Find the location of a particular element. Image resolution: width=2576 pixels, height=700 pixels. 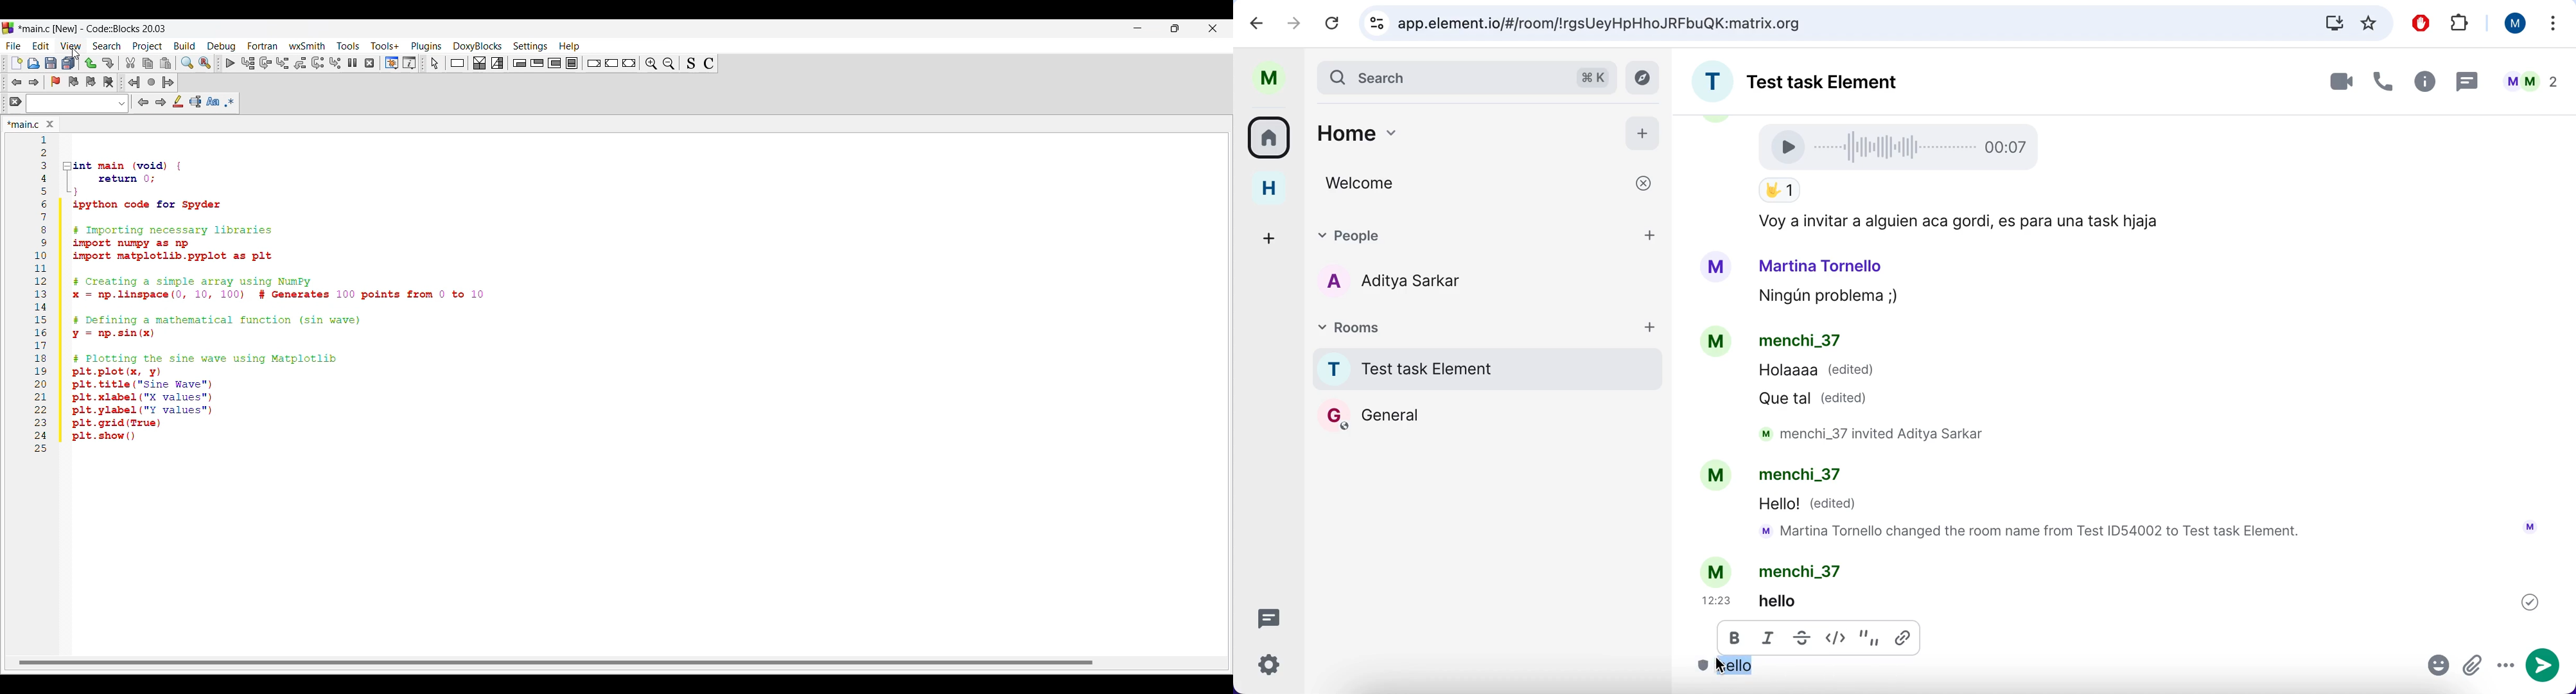

Jump forward is located at coordinates (168, 82).